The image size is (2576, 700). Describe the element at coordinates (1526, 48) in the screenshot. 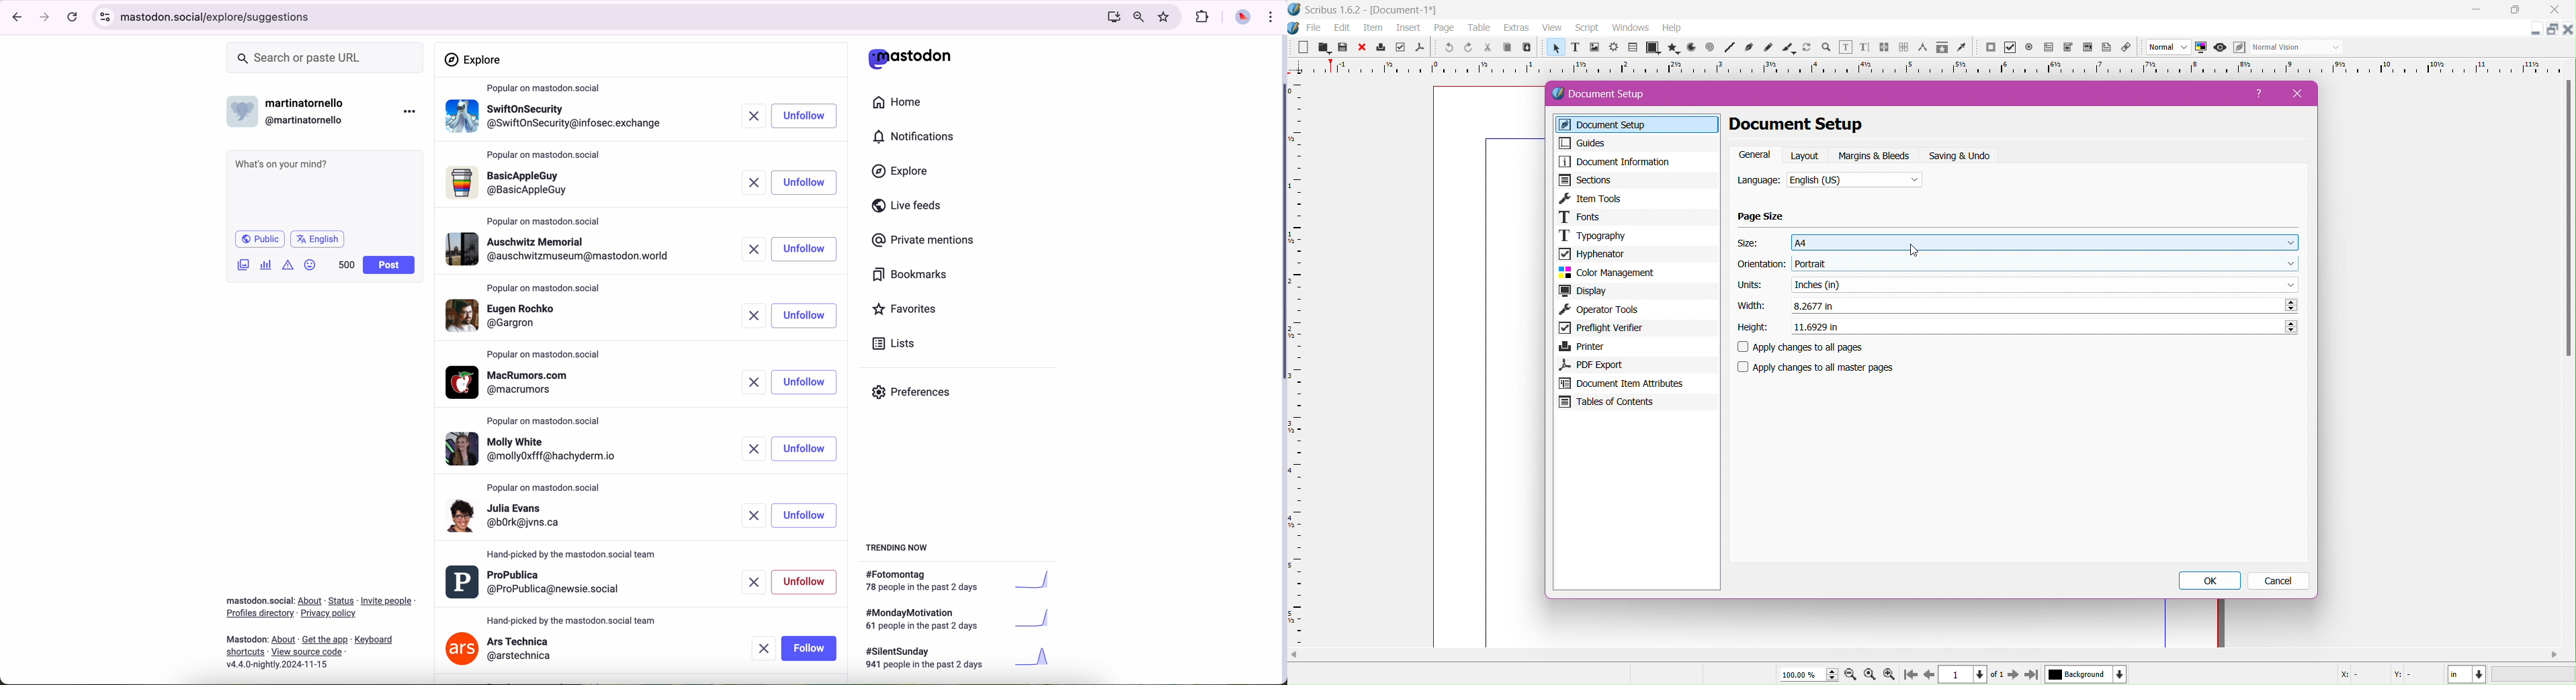

I see `paste` at that location.